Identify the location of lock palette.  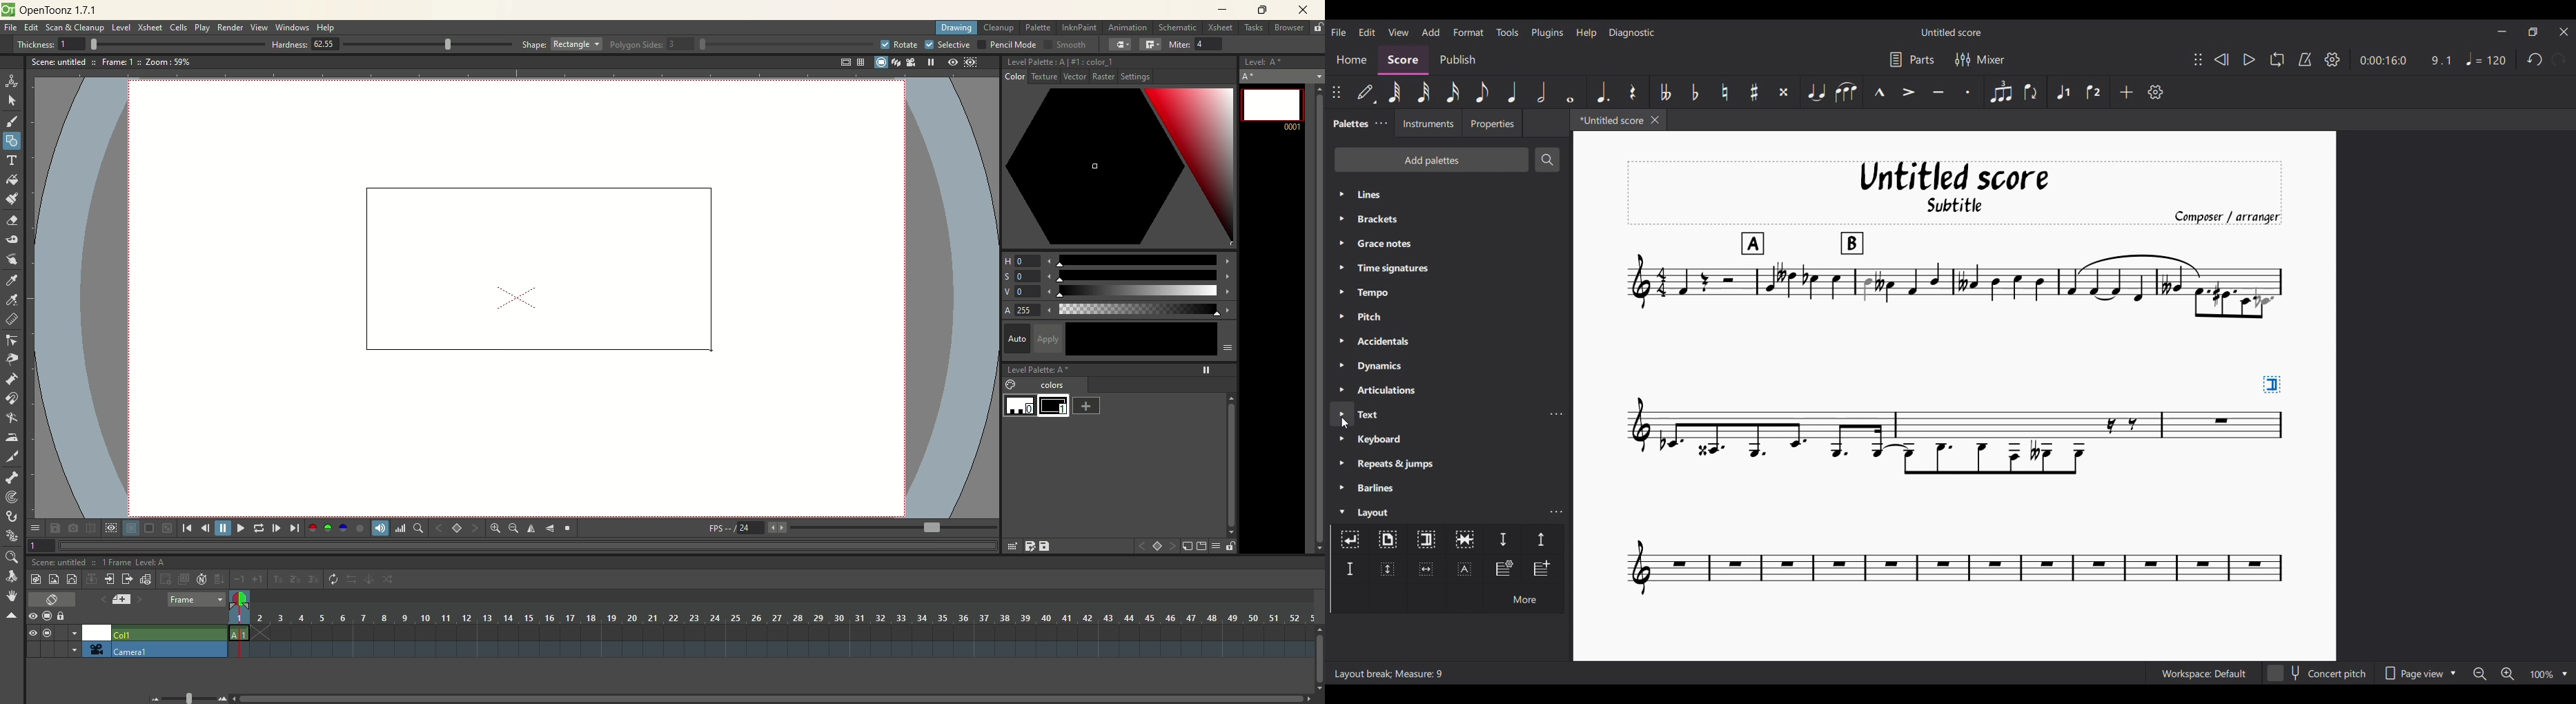
(1222, 546).